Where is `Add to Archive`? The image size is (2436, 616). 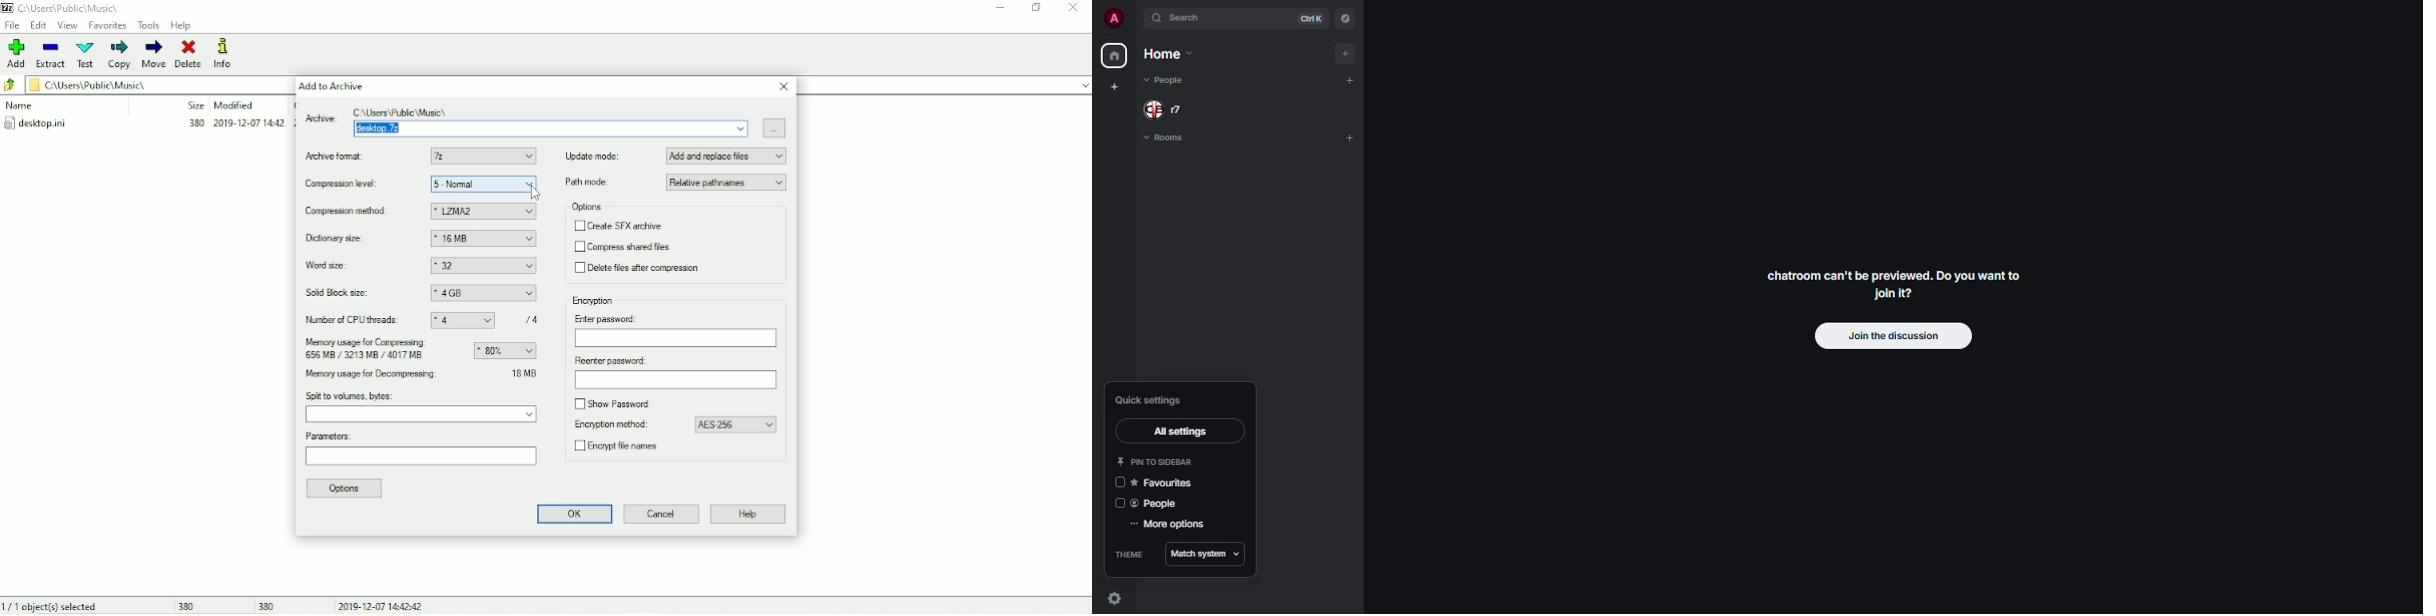
Add to Archive is located at coordinates (335, 86).